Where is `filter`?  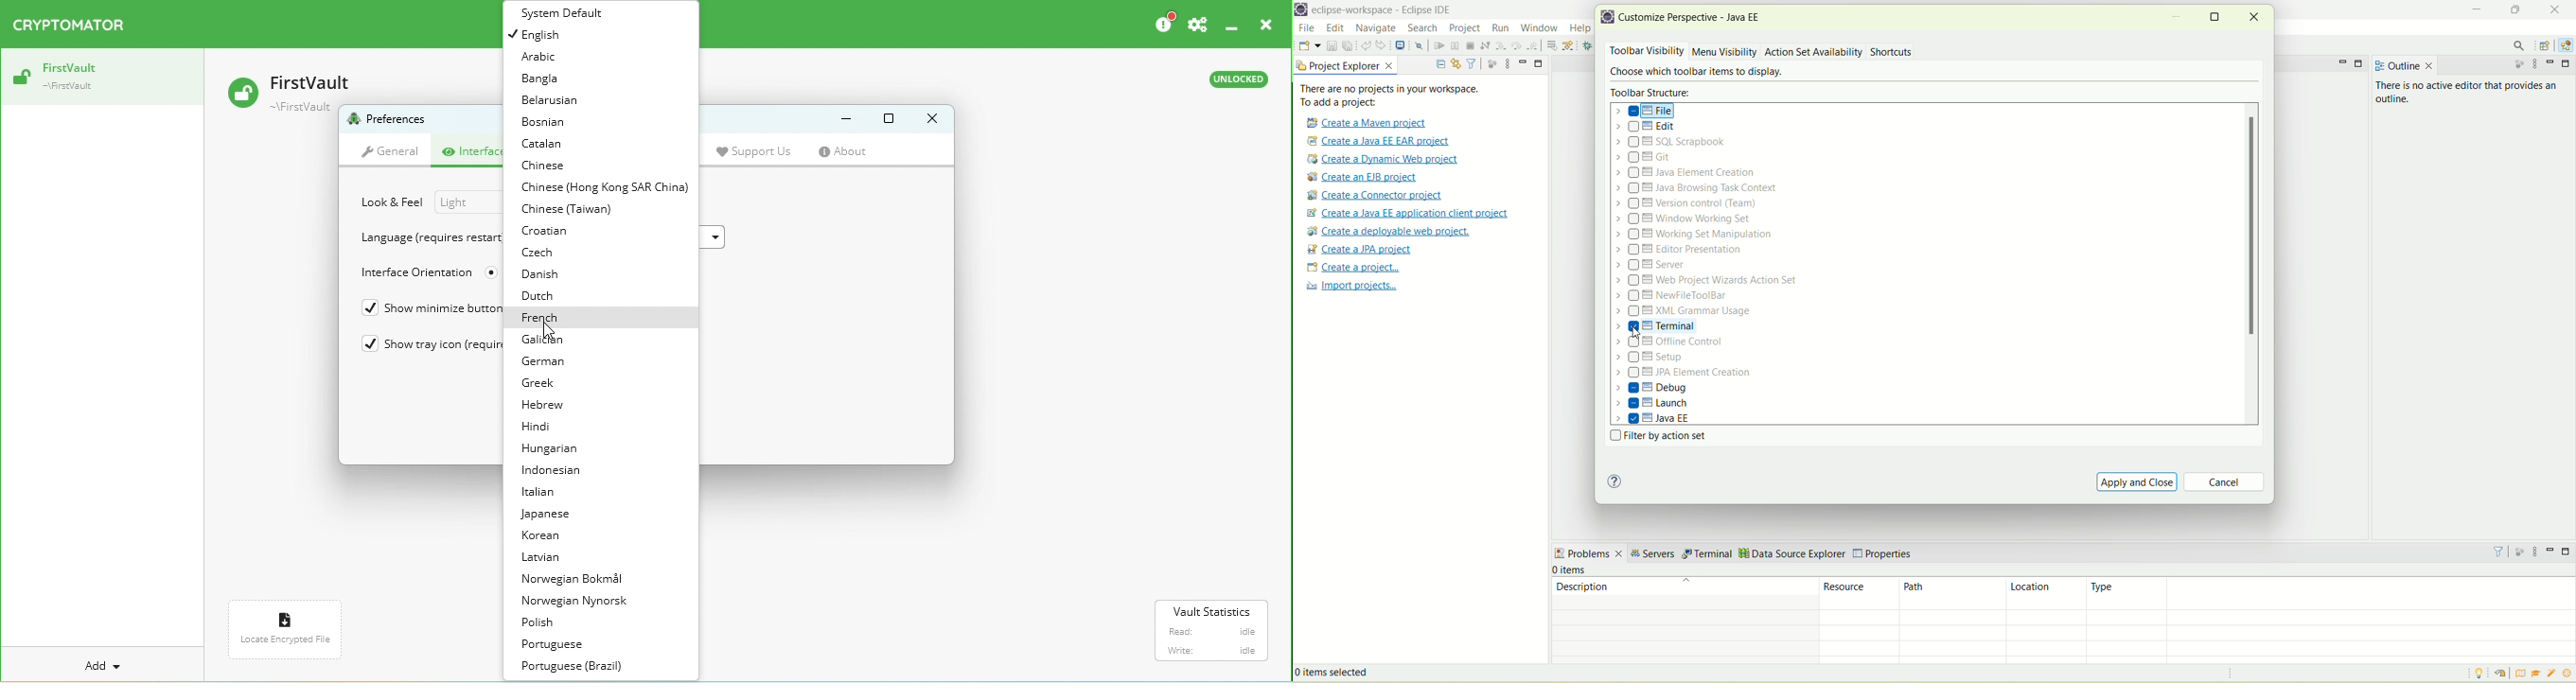
filter is located at coordinates (1472, 63).